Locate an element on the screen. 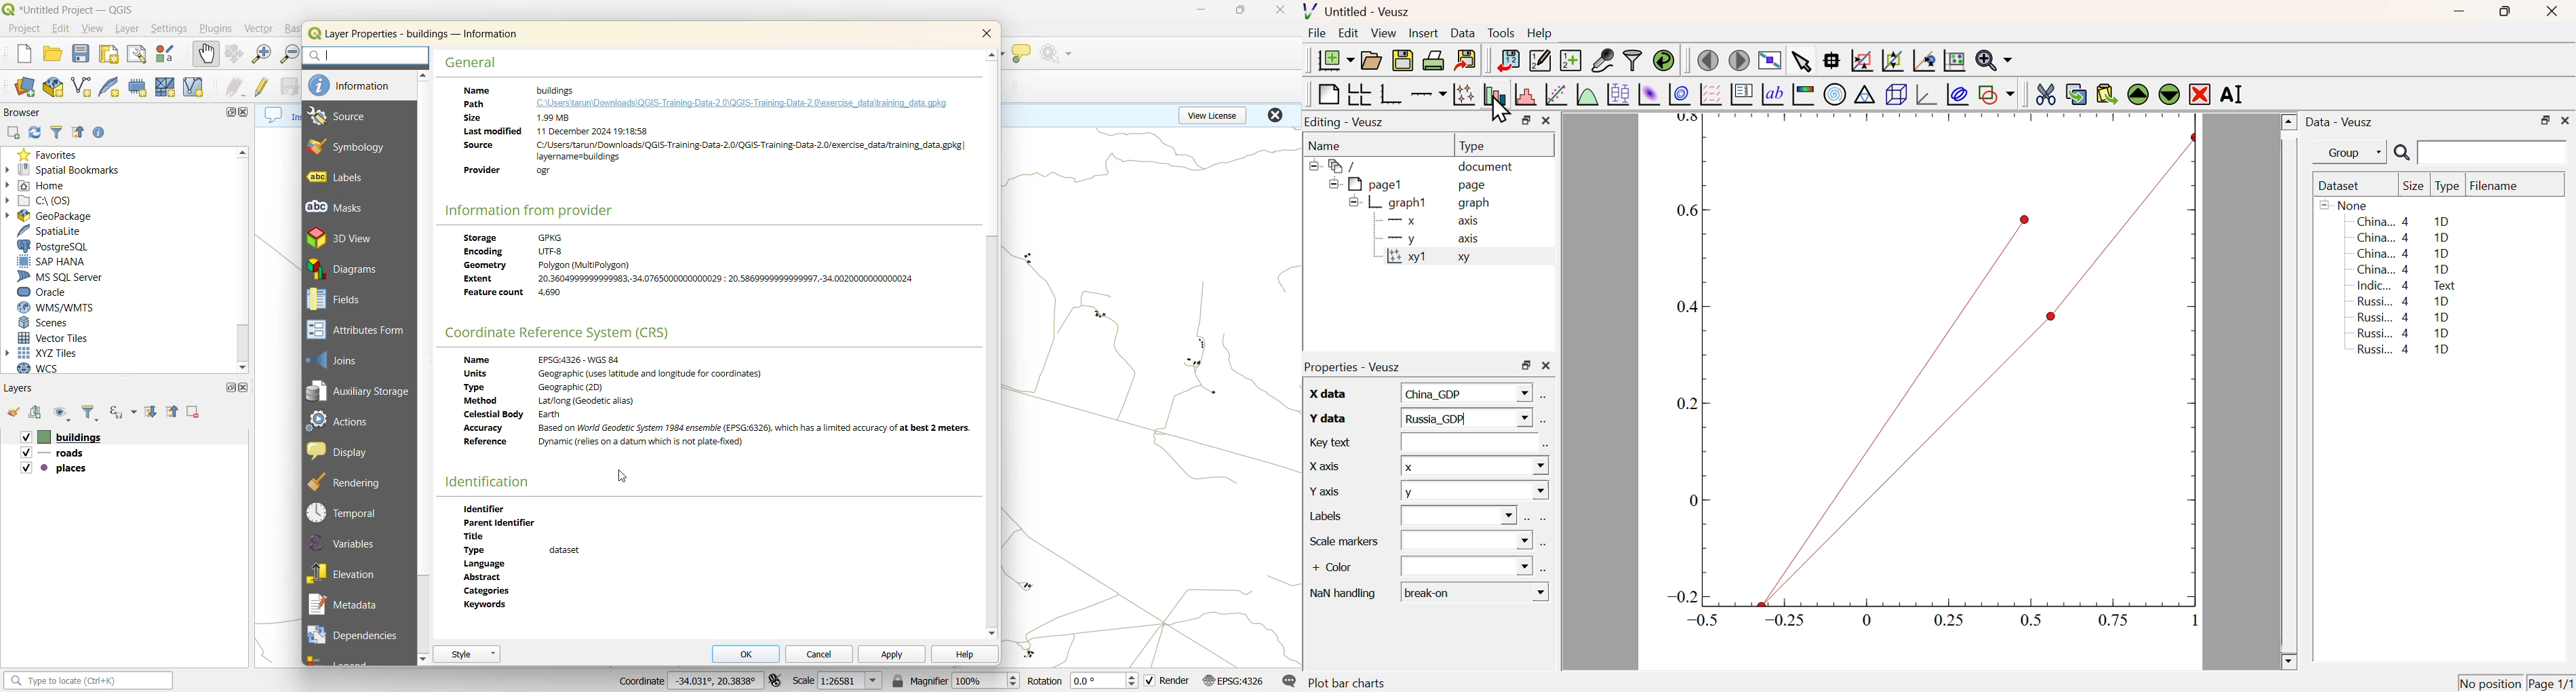  scrollbar is located at coordinates (242, 260).